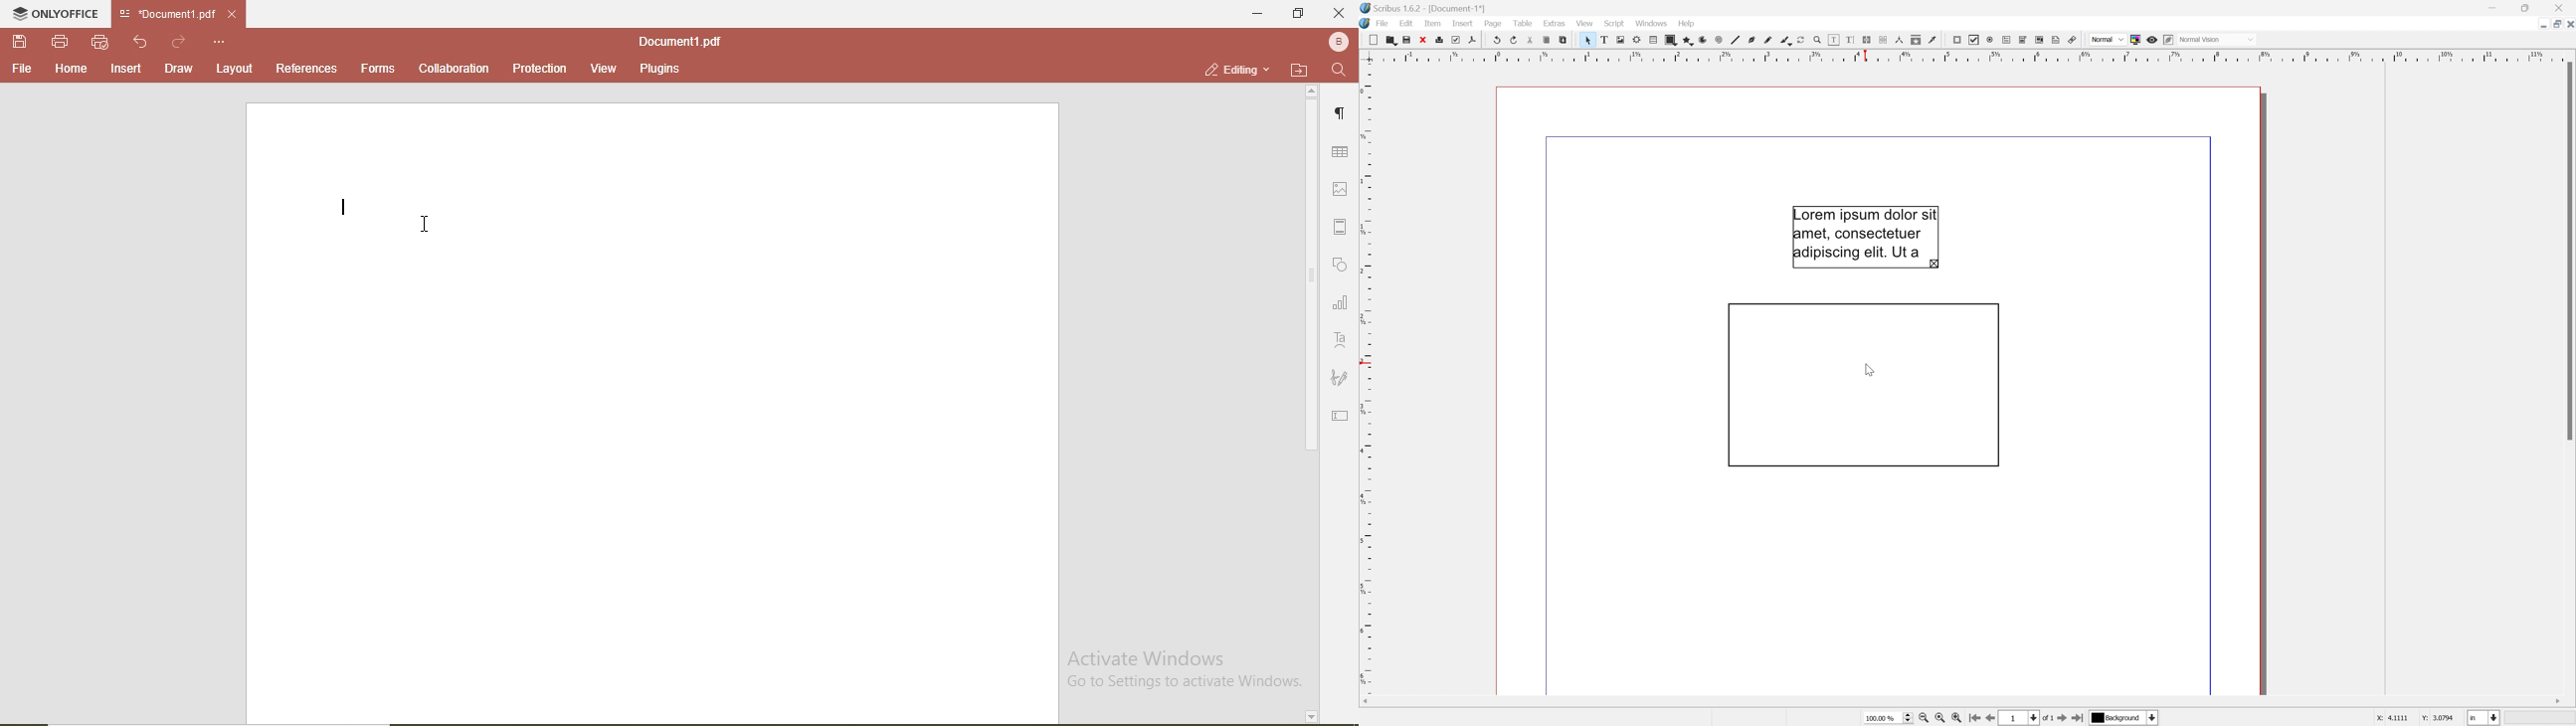 This screenshot has height=728, width=2576. What do you see at coordinates (351, 207) in the screenshot?
I see `text cursor` at bounding box center [351, 207].